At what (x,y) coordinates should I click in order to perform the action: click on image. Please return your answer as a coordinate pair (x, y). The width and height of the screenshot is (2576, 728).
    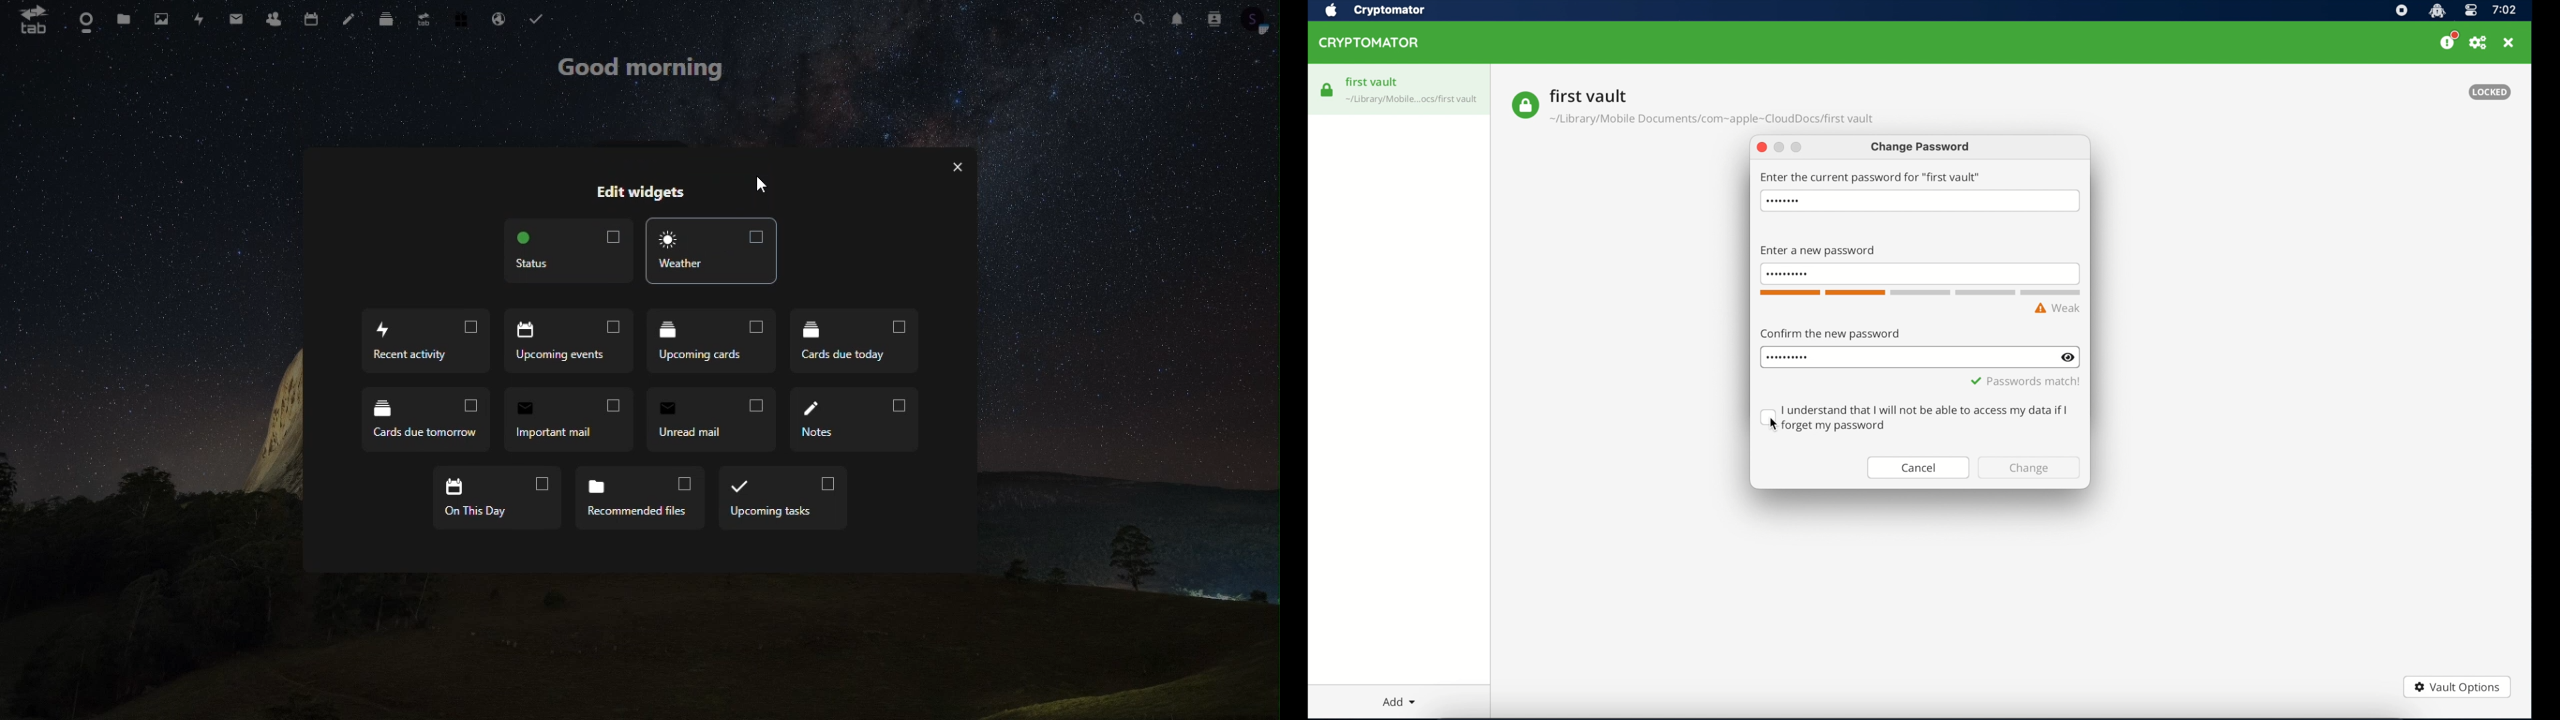
    Looking at the image, I should click on (160, 19).